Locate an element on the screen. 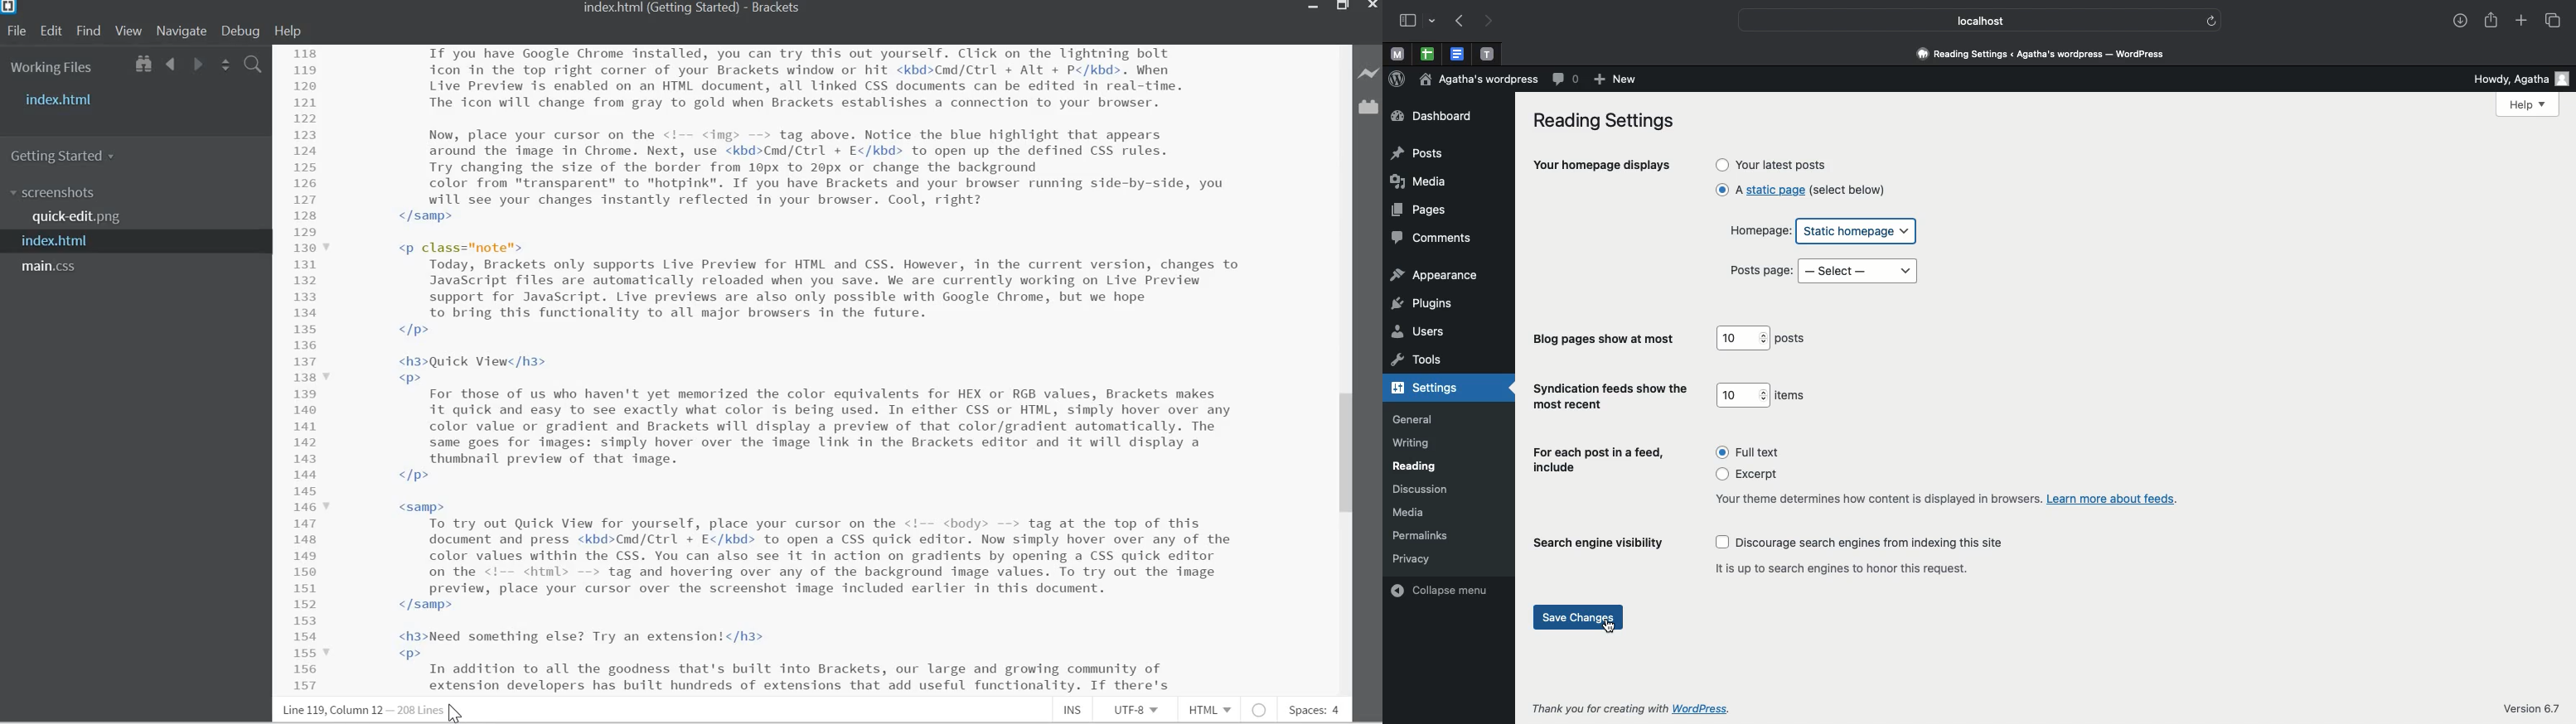 The width and height of the screenshot is (2576, 728). Debug is located at coordinates (241, 33).